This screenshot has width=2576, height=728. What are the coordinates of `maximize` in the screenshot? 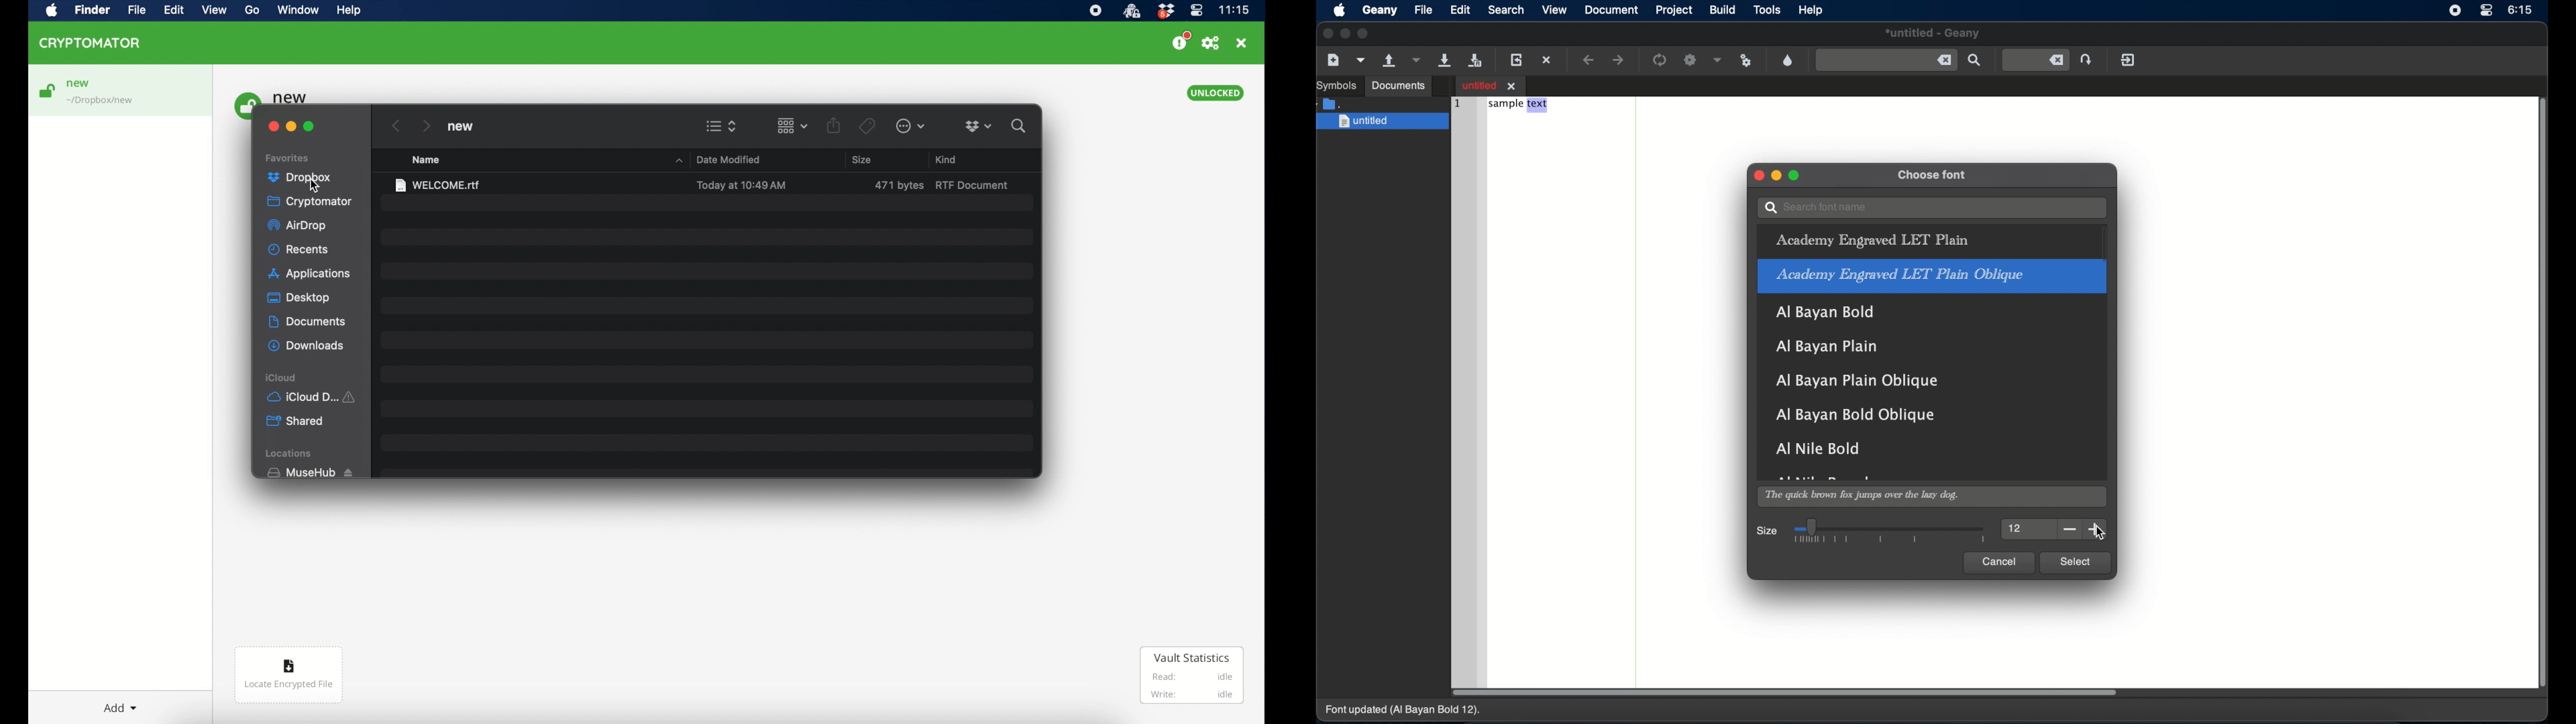 It's located at (1365, 34).